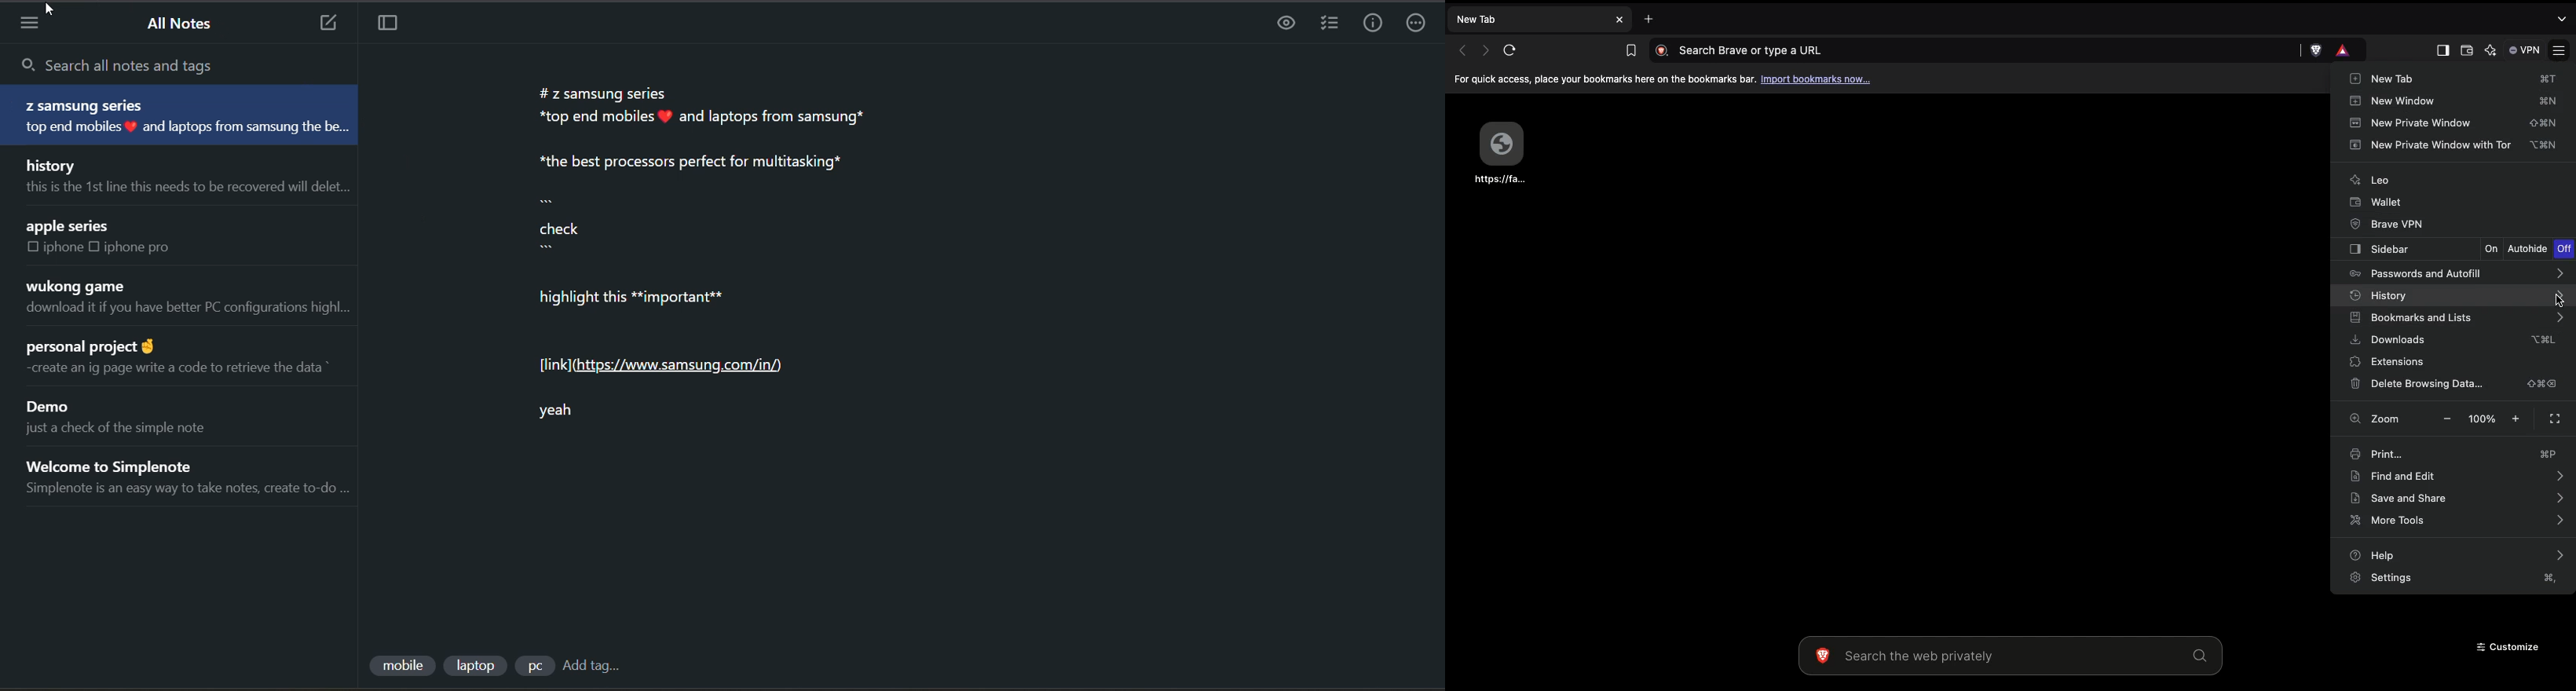  I want to click on AI, so click(2489, 50).